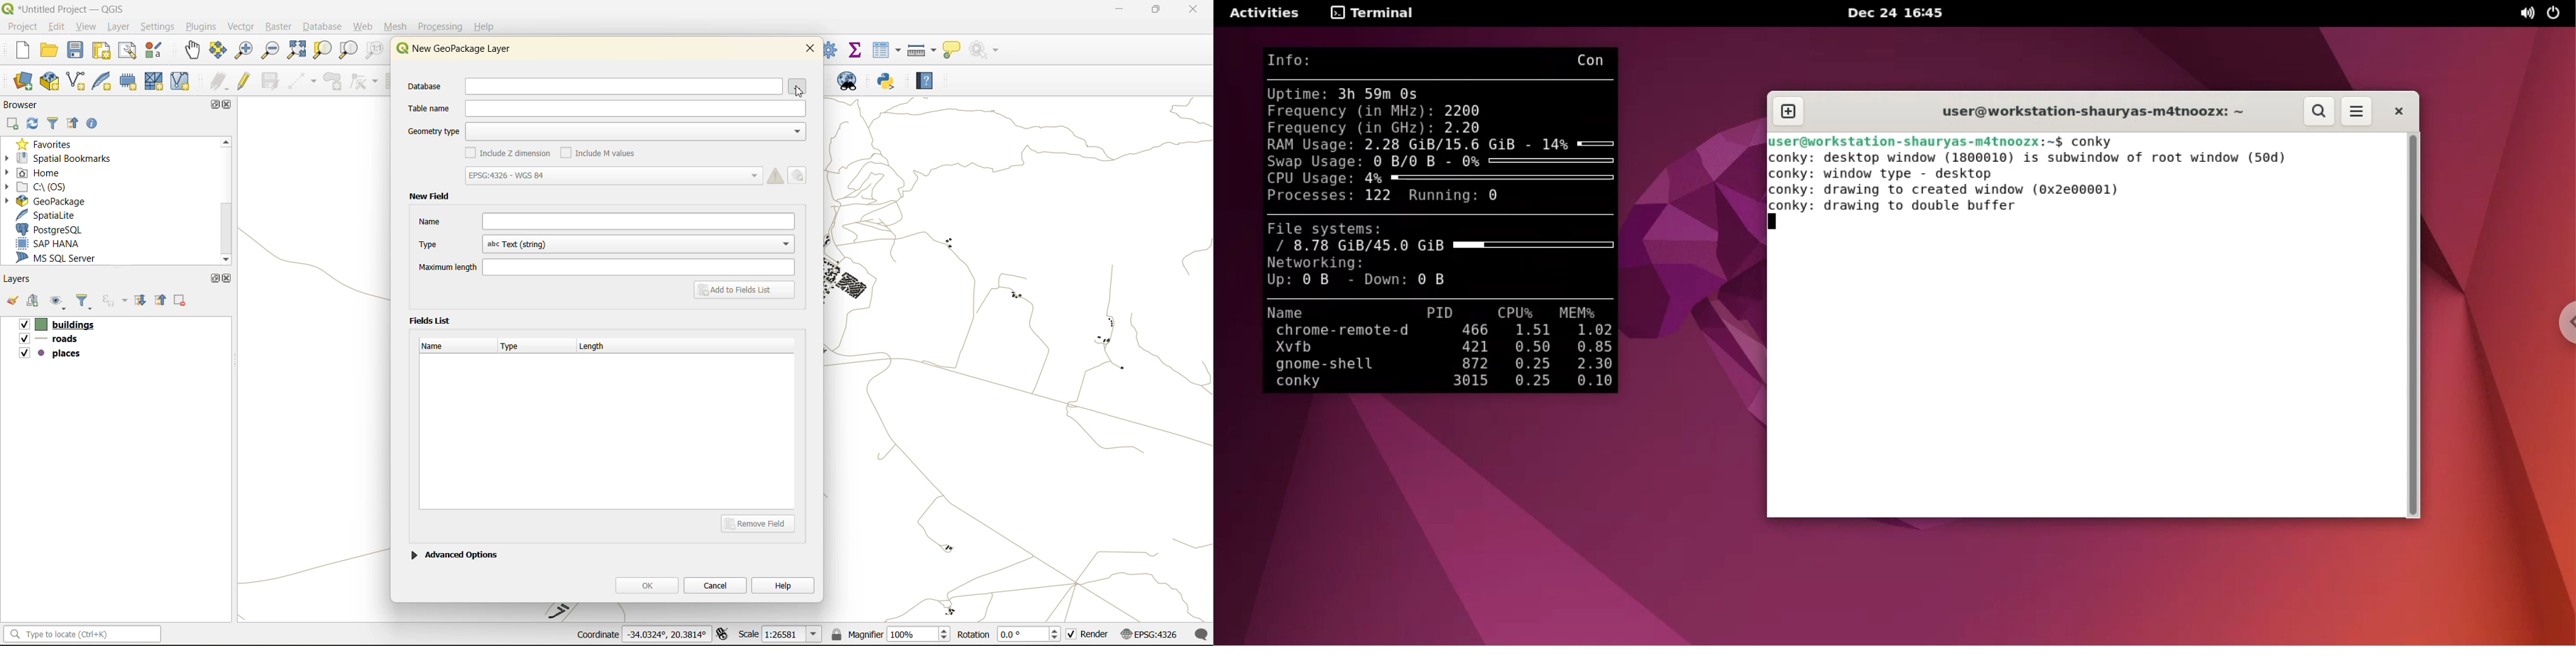 Image resolution: width=2576 pixels, height=672 pixels. What do you see at coordinates (21, 26) in the screenshot?
I see `project` at bounding box center [21, 26].